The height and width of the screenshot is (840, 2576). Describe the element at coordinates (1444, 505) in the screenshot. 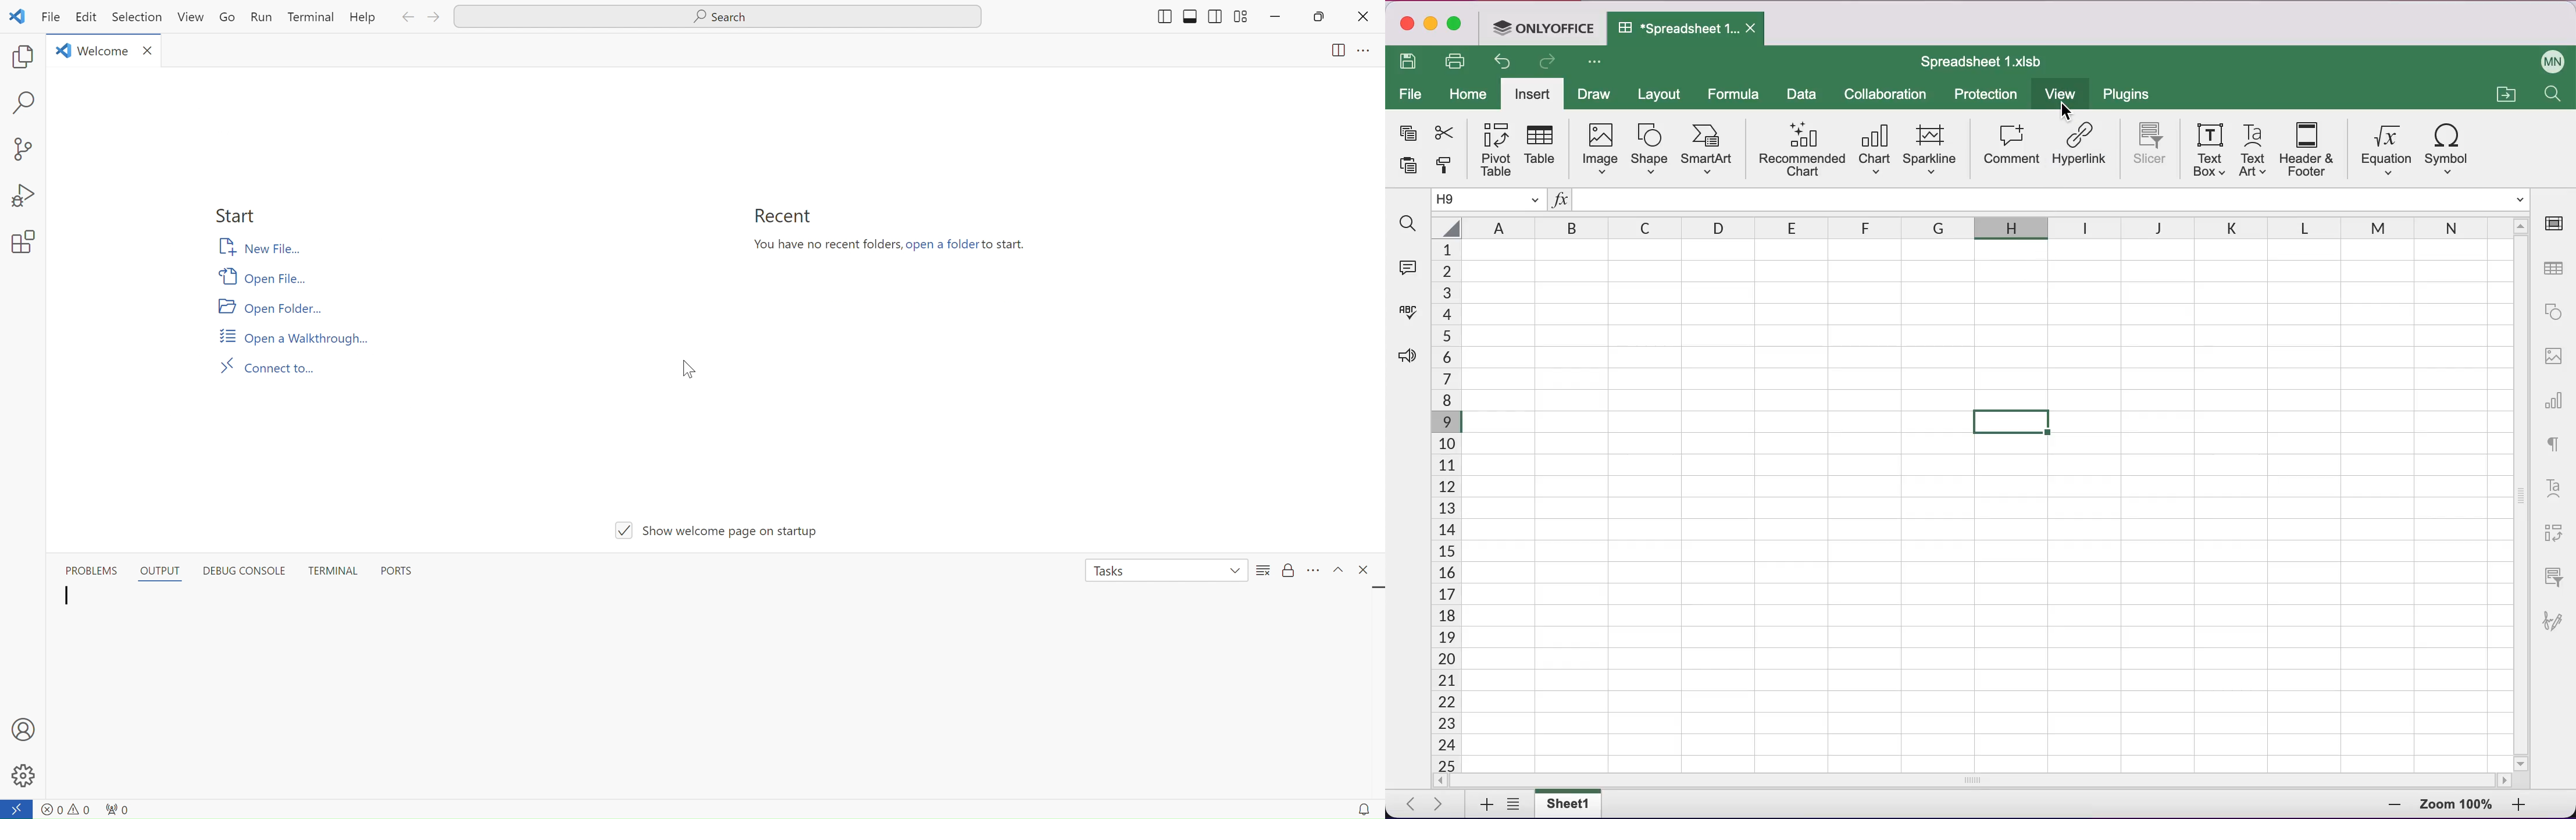

I see `cells` at that location.